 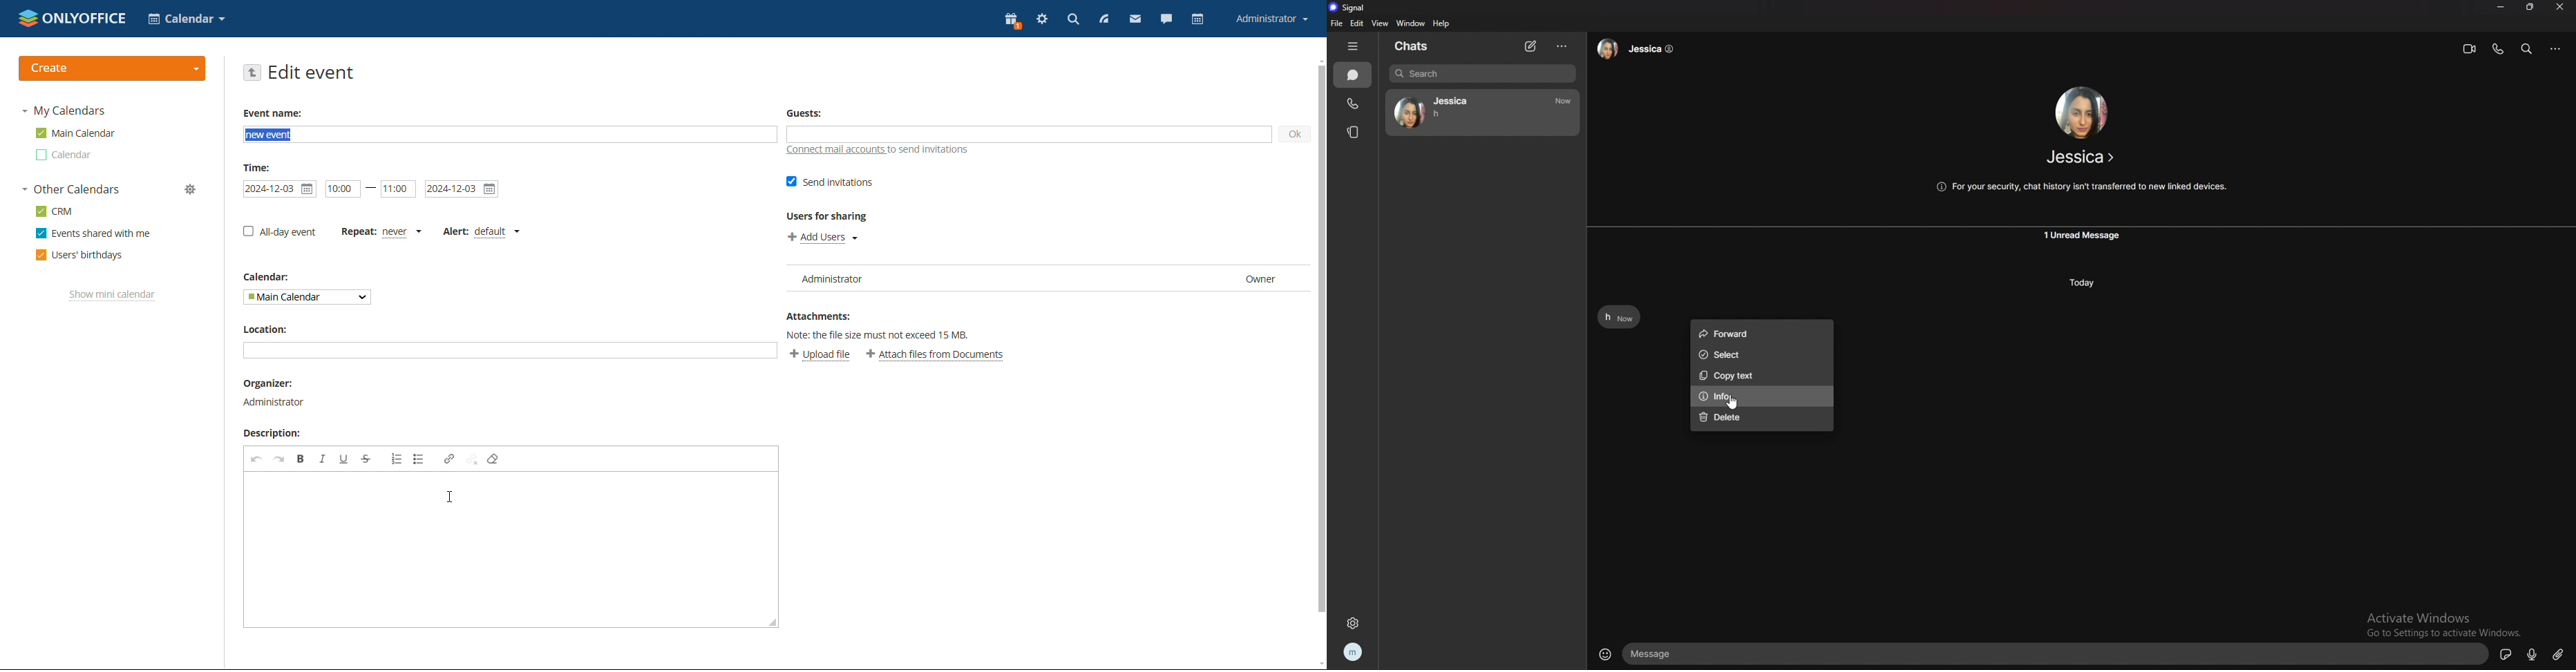 I want to click on remove format, so click(x=494, y=459).